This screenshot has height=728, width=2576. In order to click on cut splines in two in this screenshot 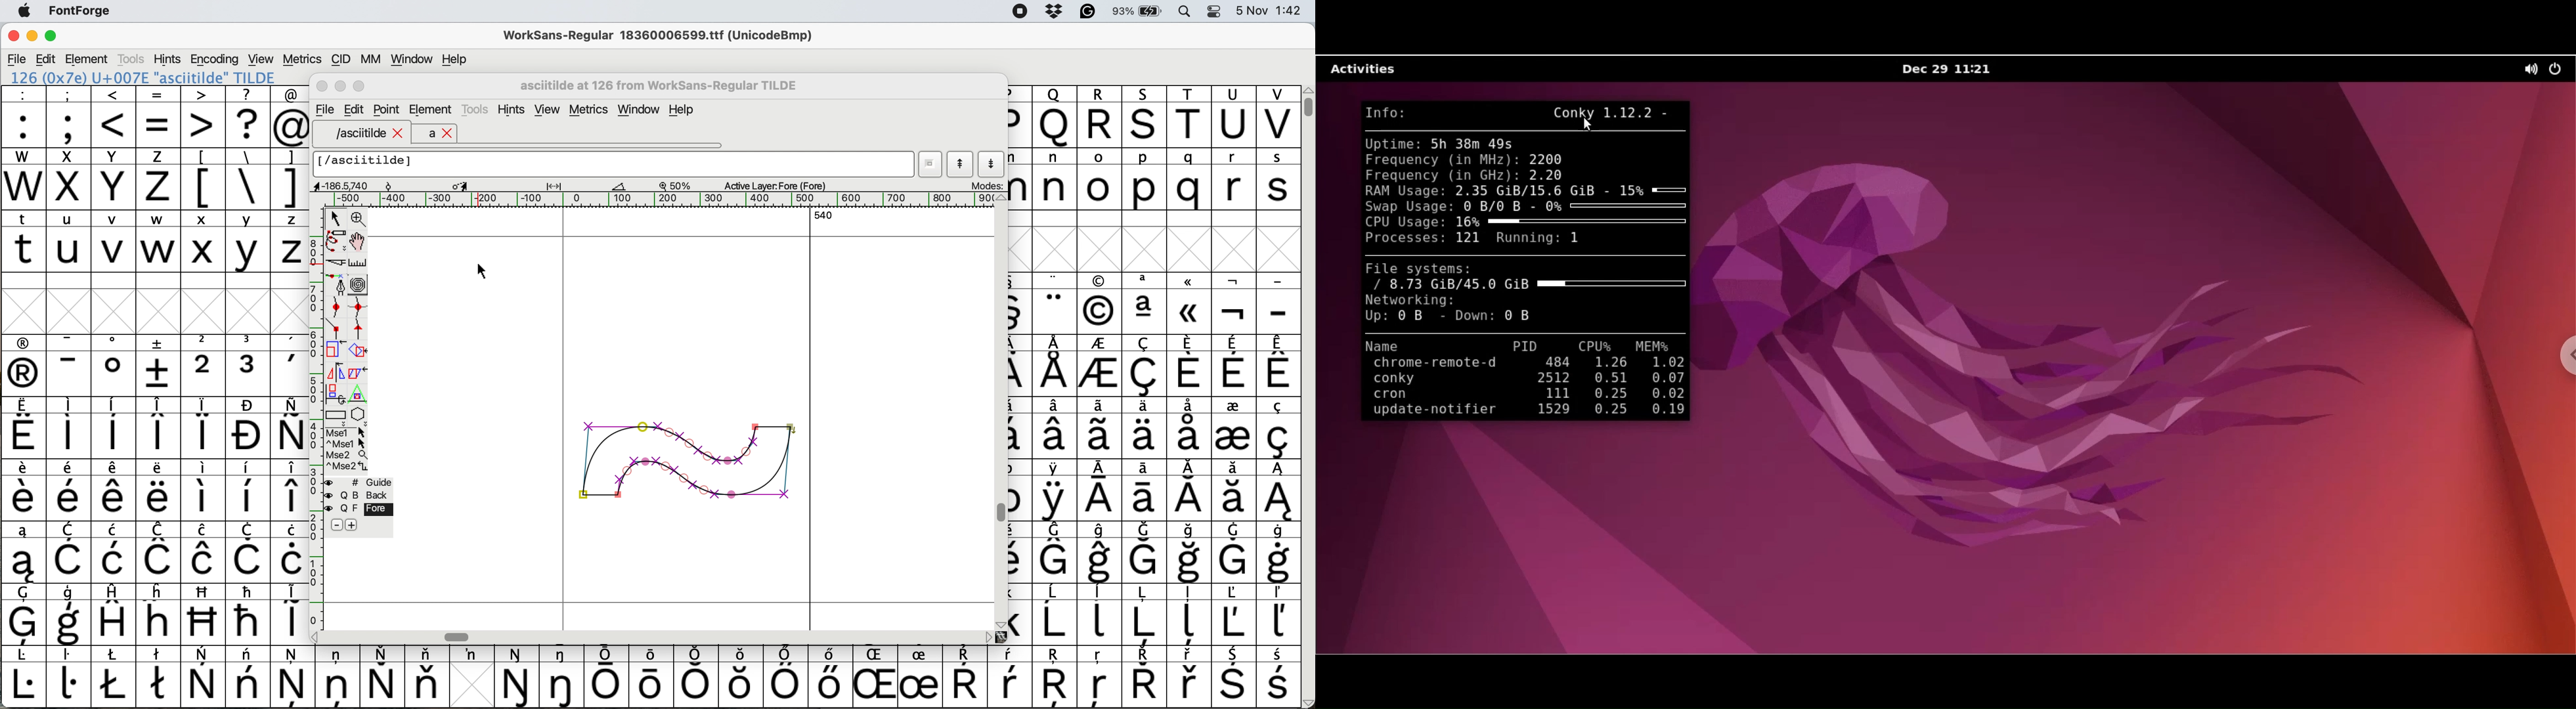, I will do `click(337, 263)`.